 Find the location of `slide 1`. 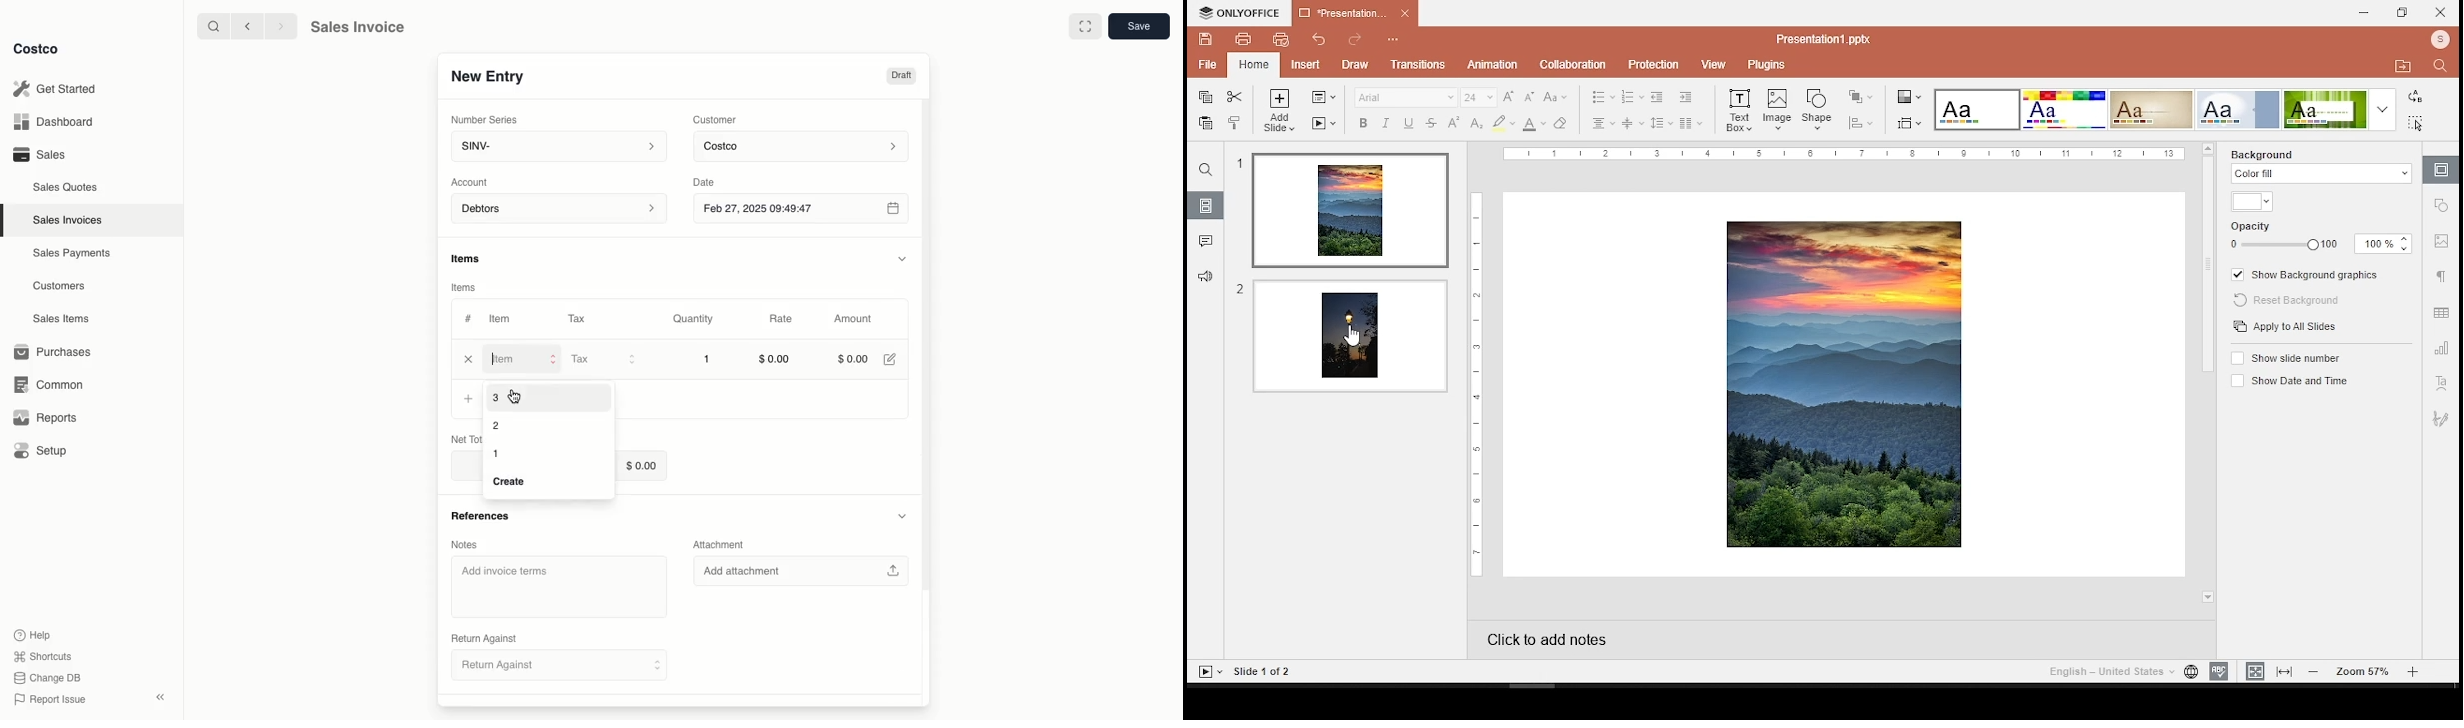

slide 1 is located at coordinates (1350, 211).